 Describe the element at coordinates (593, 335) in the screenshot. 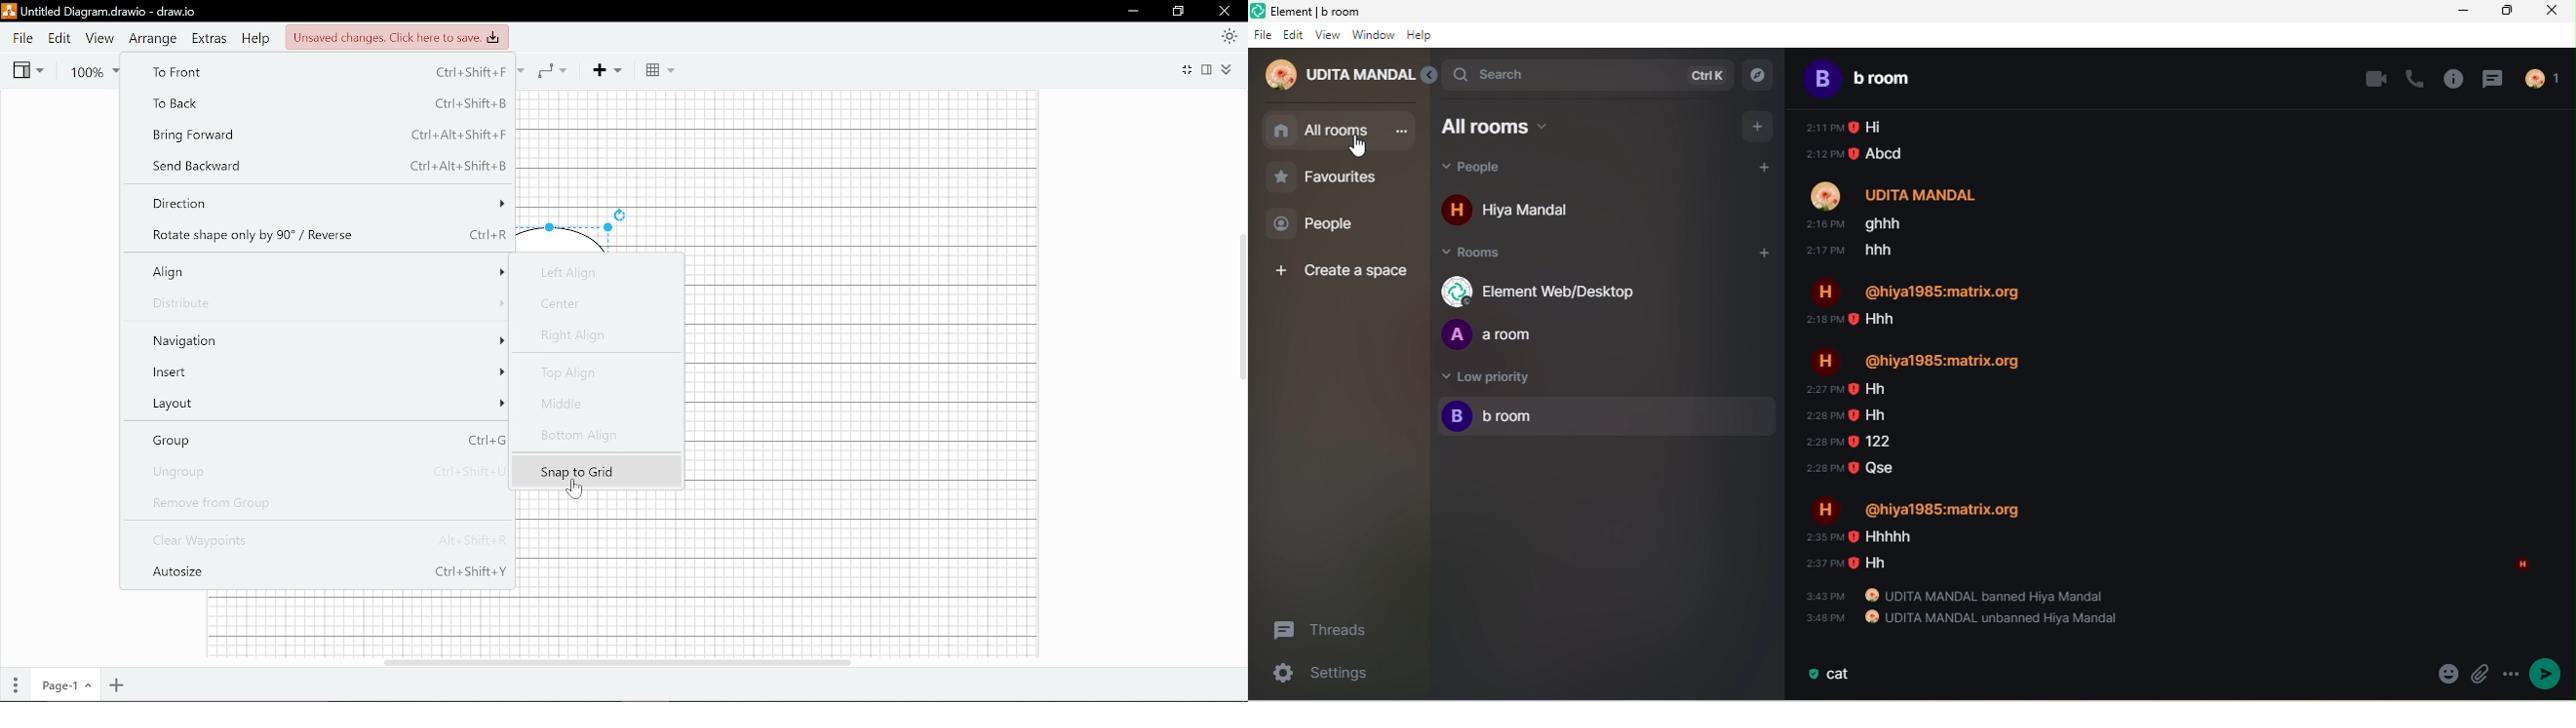

I see `Right Align` at that location.